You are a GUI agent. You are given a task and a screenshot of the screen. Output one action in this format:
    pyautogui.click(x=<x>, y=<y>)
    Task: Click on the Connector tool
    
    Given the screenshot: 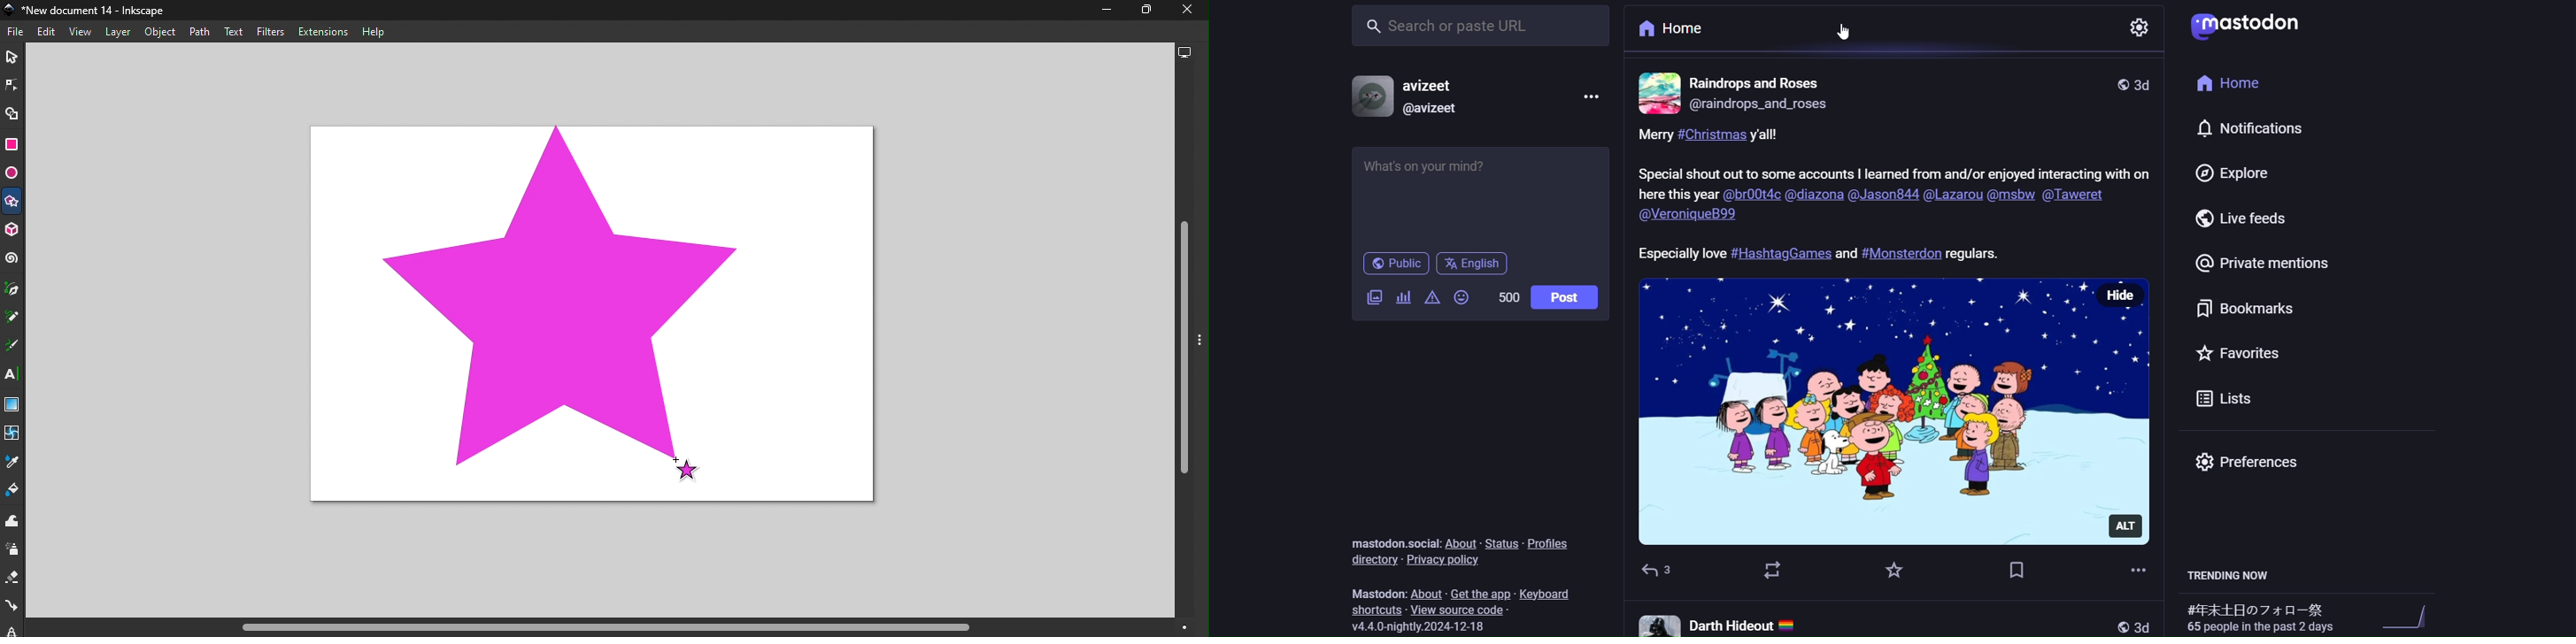 What is the action you would take?
    pyautogui.click(x=13, y=608)
    